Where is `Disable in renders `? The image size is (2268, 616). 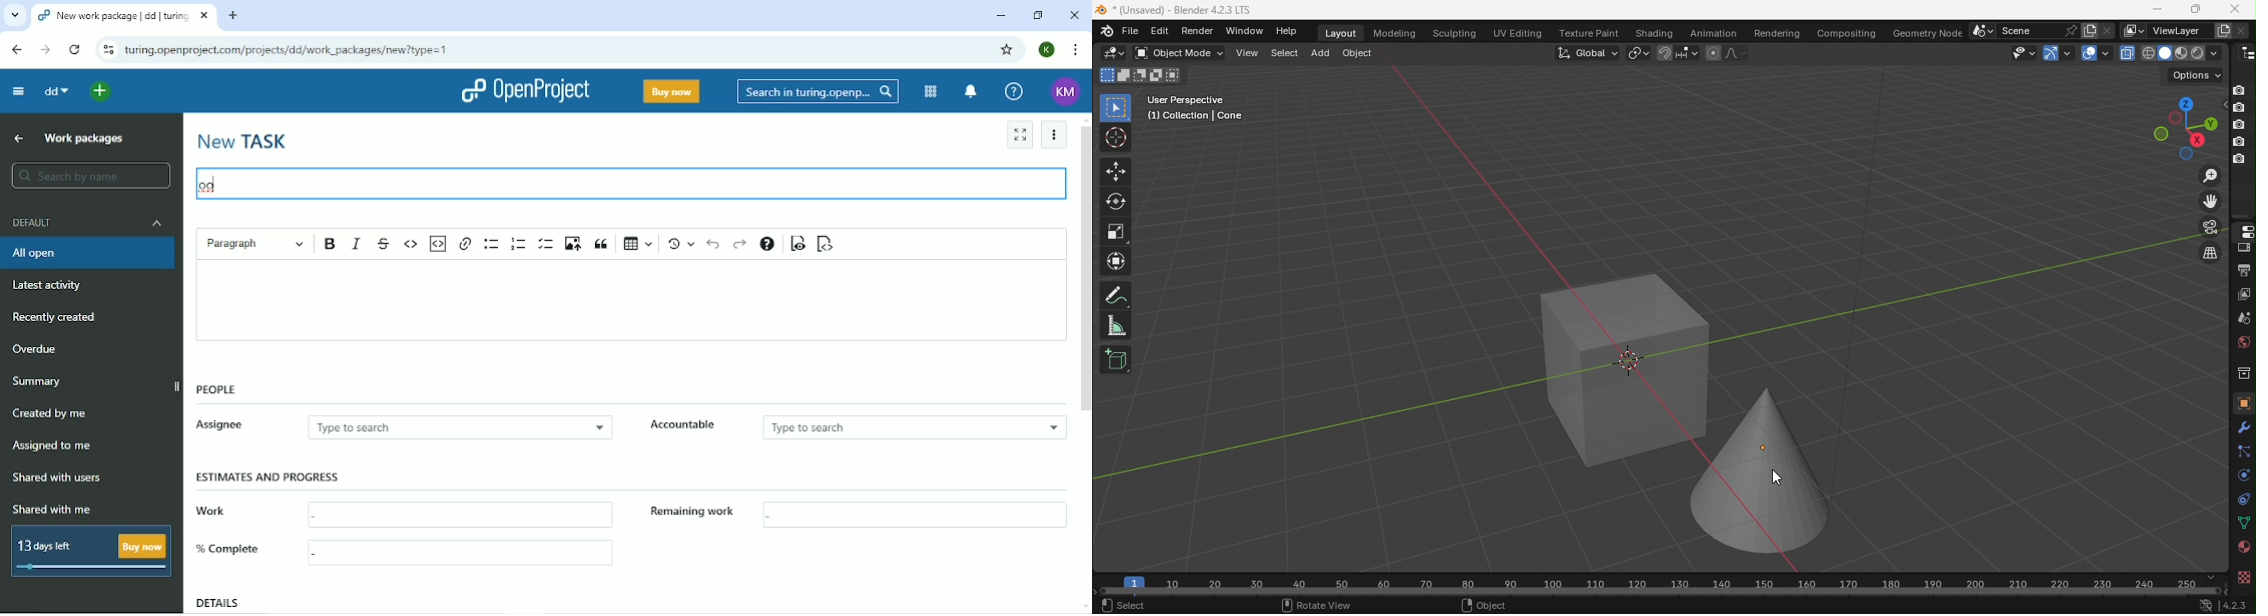 Disable in renders  is located at coordinates (2240, 90).